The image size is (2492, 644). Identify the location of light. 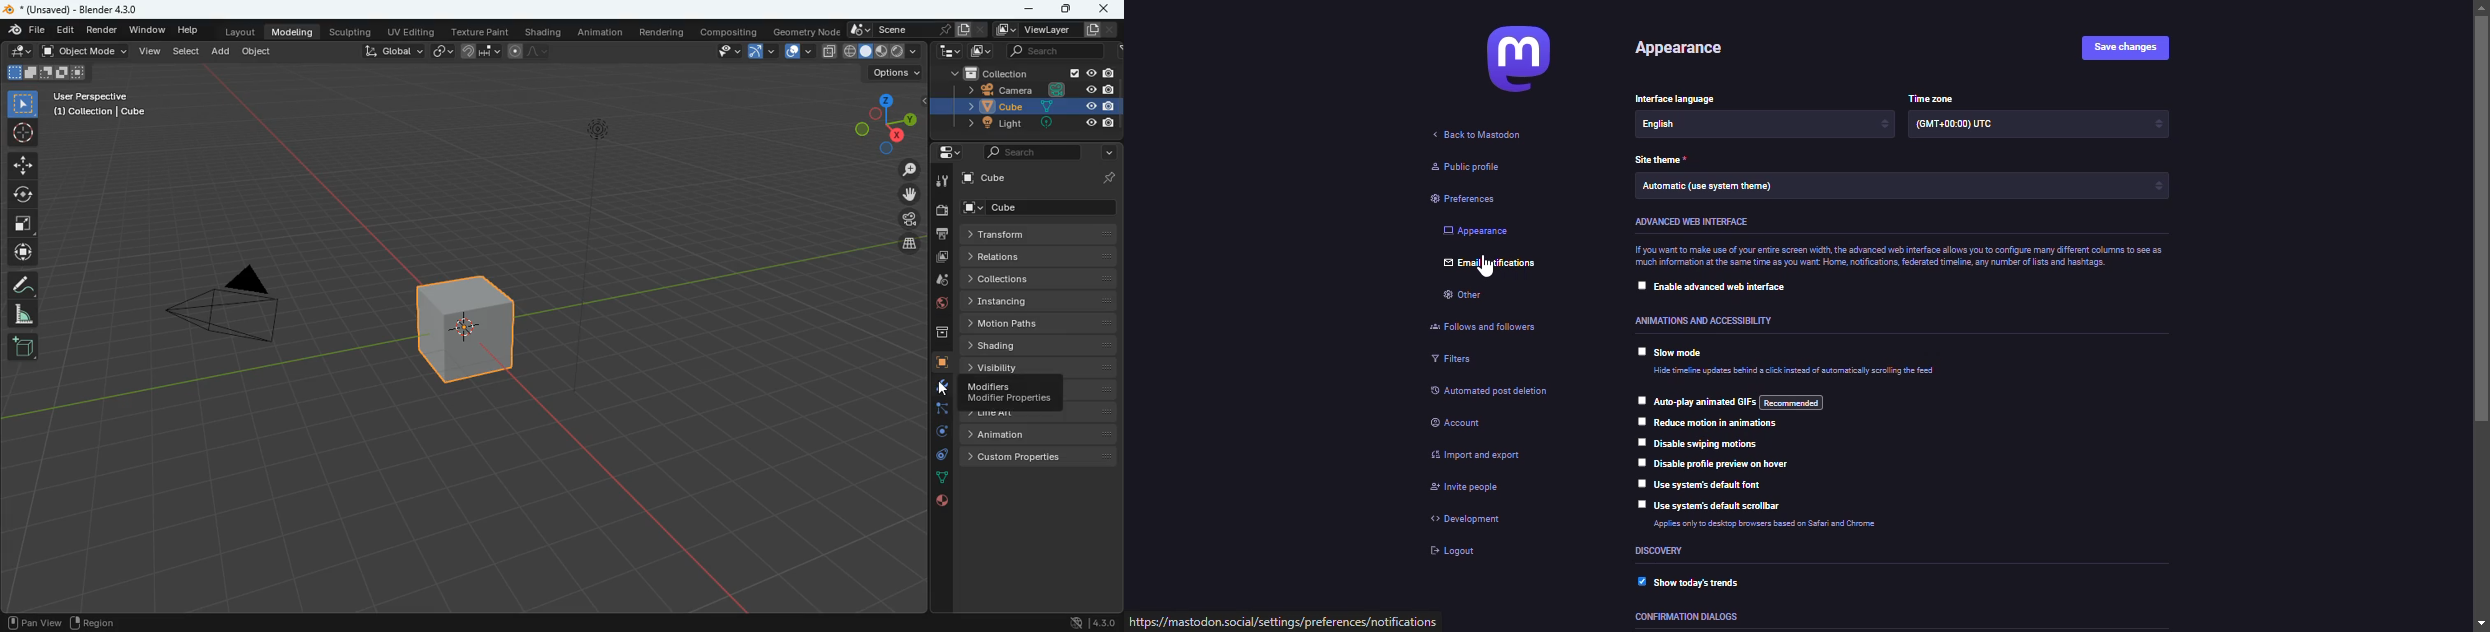
(984, 123).